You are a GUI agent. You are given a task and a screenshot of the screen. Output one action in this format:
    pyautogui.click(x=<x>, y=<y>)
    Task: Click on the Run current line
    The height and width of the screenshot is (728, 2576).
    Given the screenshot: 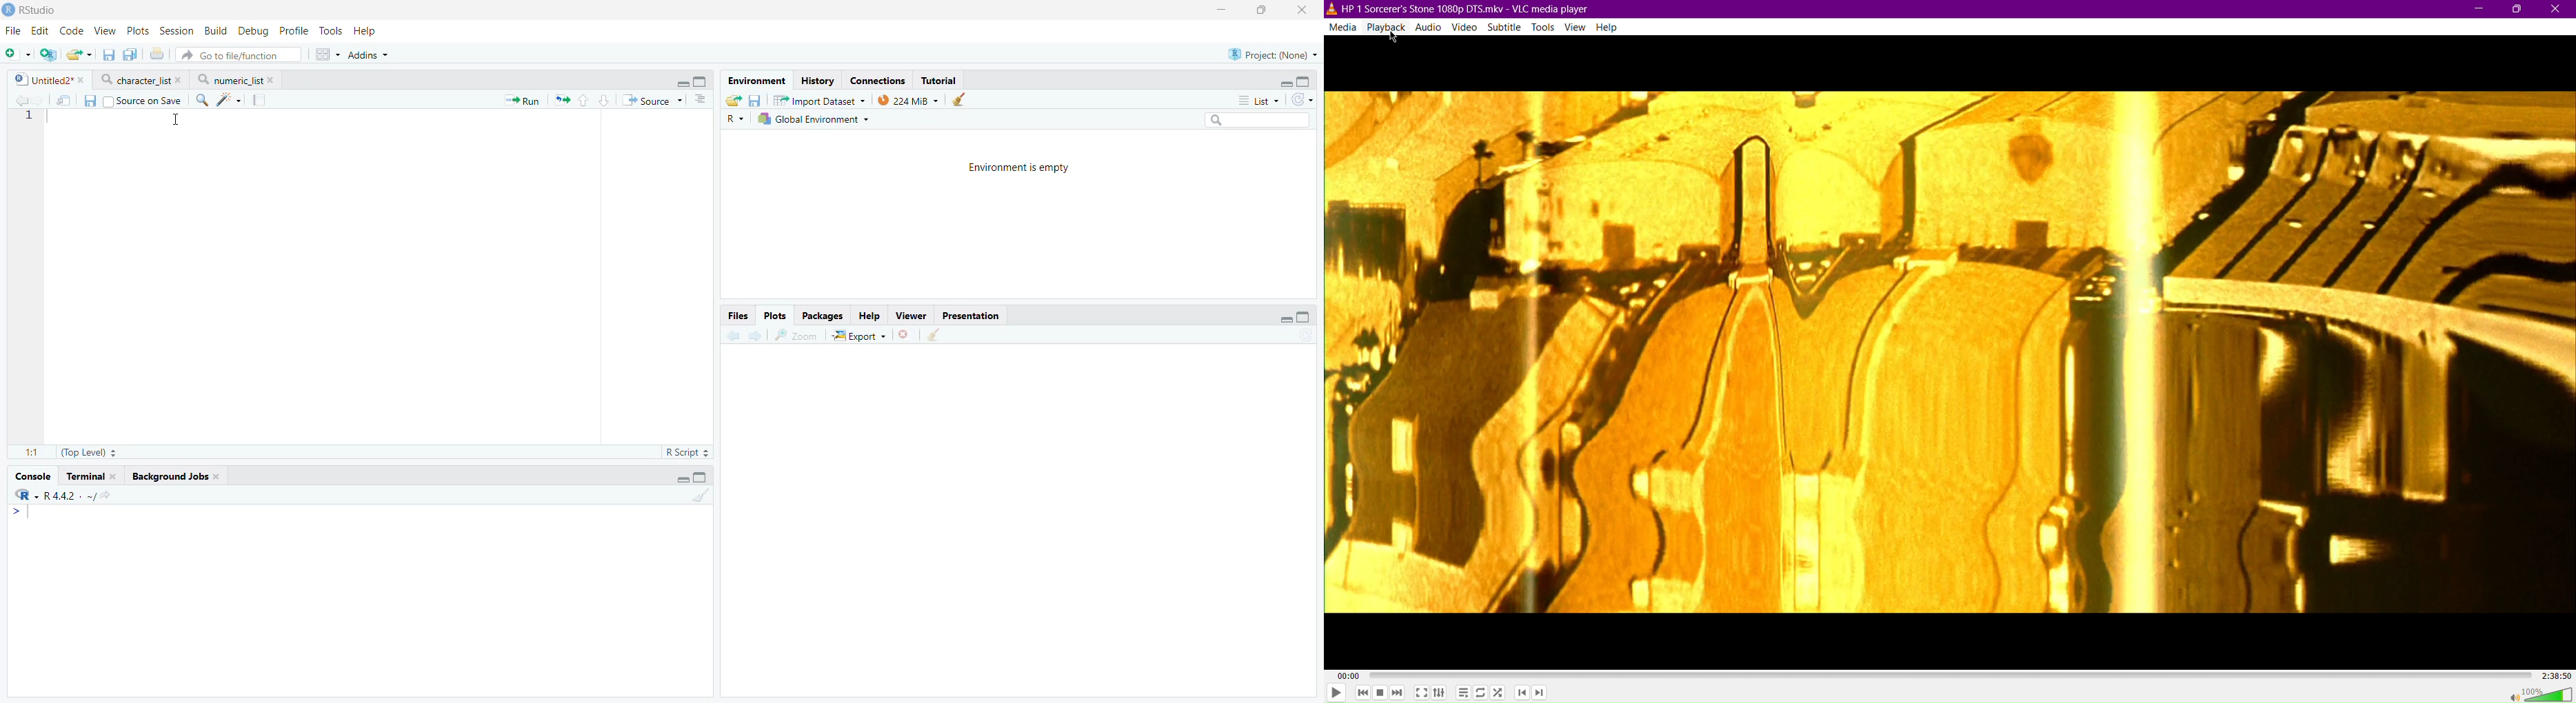 What is the action you would take?
    pyautogui.click(x=520, y=101)
    